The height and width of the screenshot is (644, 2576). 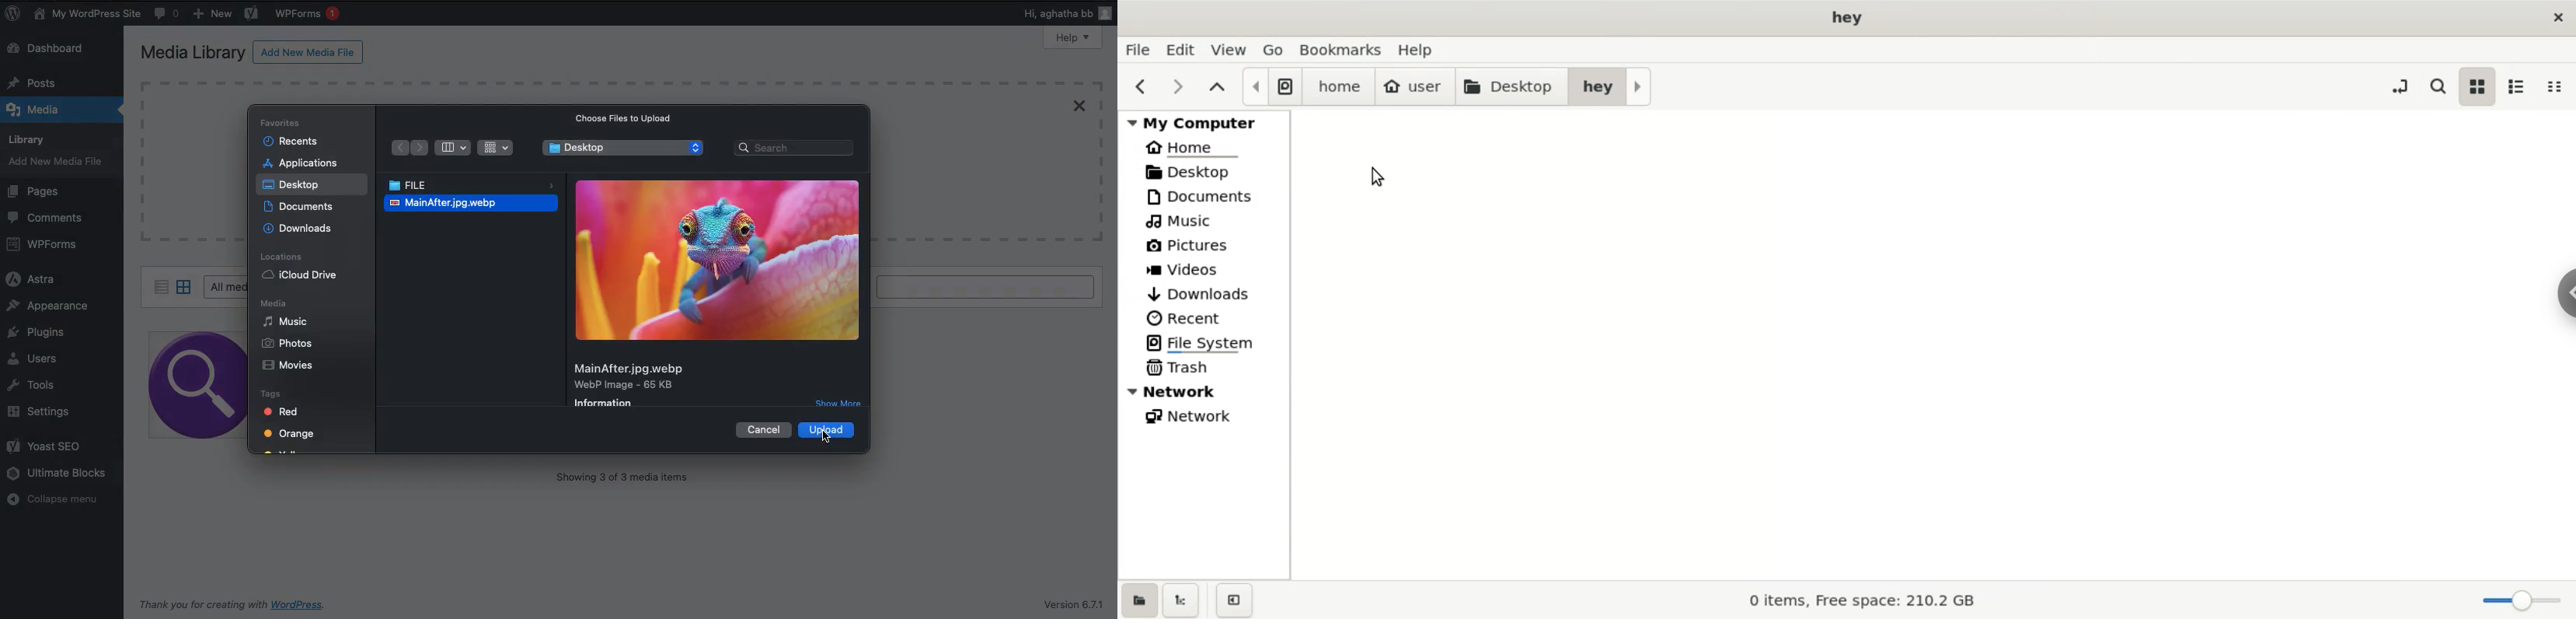 What do you see at coordinates (55, 498) in the screenshot?
I see `Collapse menu` at bounding box center [55, 498].